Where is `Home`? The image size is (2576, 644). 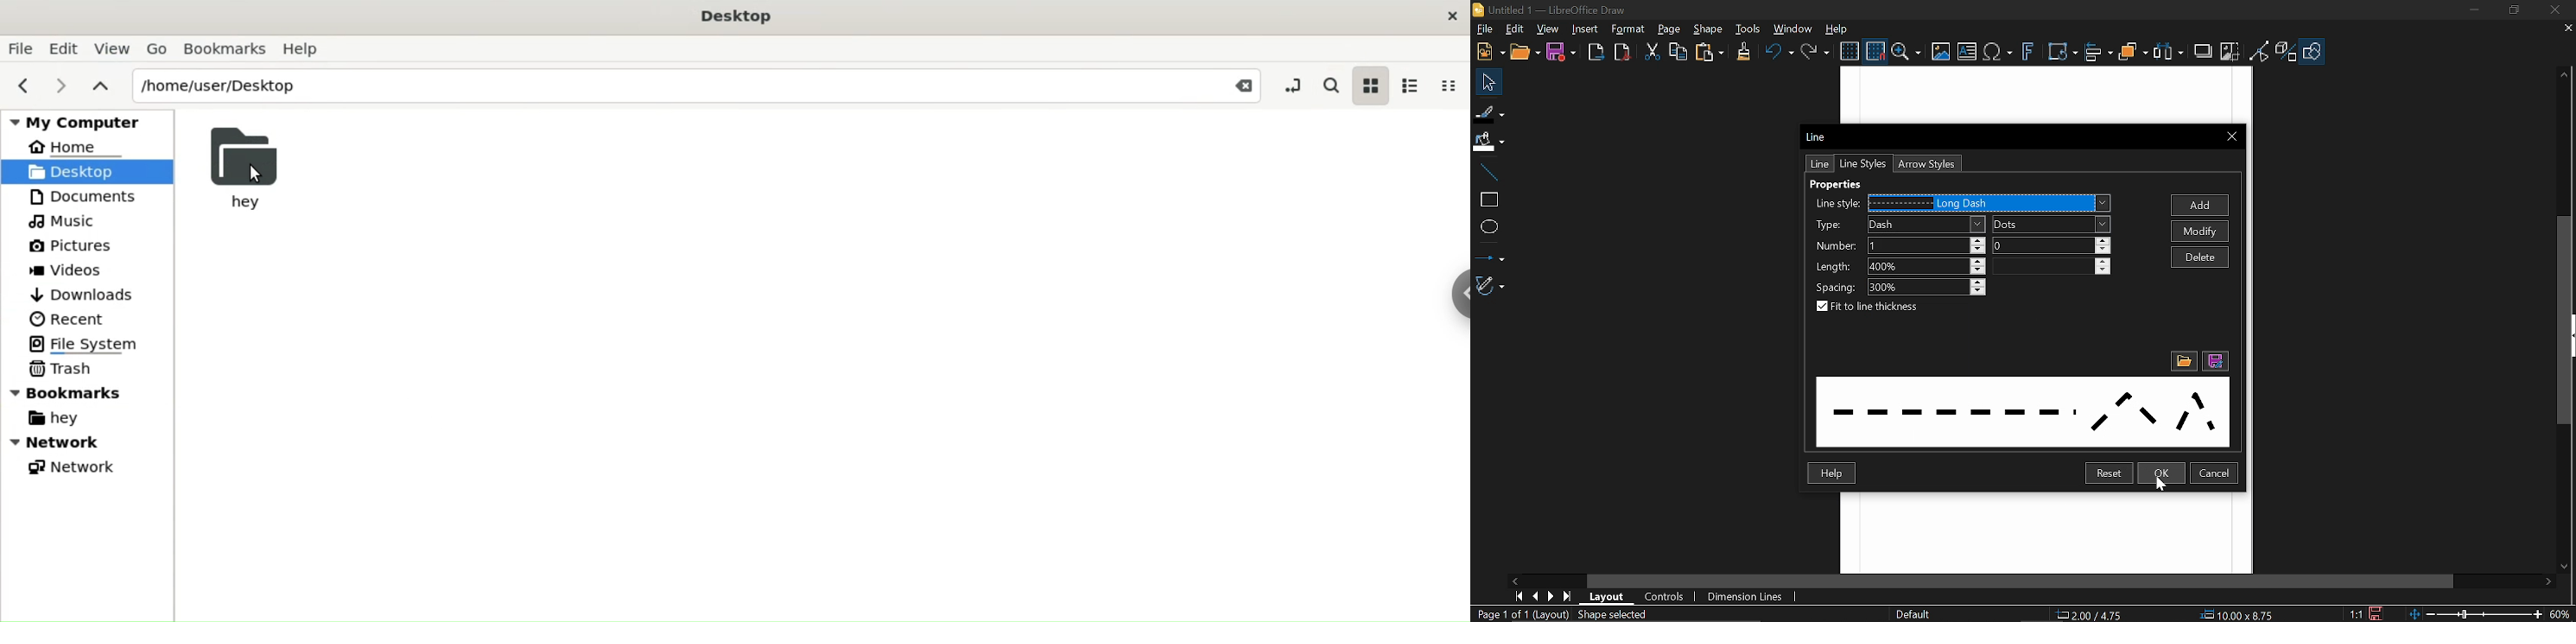
Home is located at coordinates (75, 146).